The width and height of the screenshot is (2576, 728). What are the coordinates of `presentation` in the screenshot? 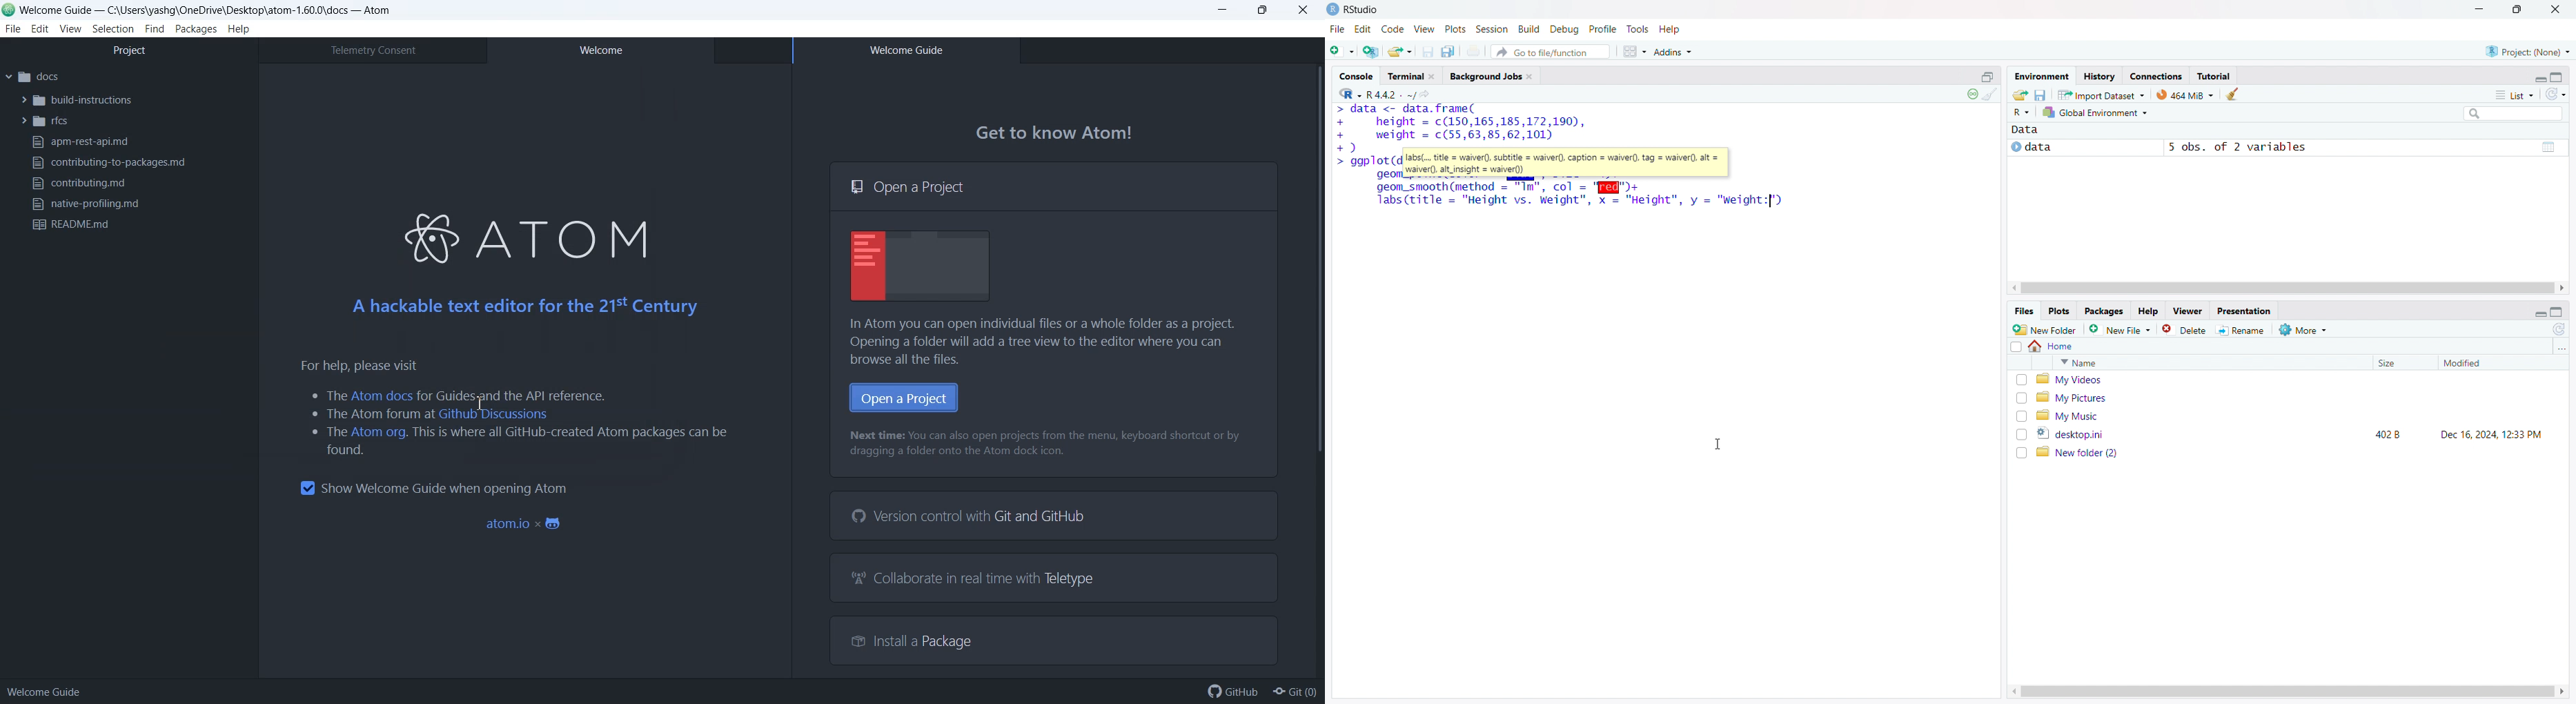 It's located at (2245, 310).